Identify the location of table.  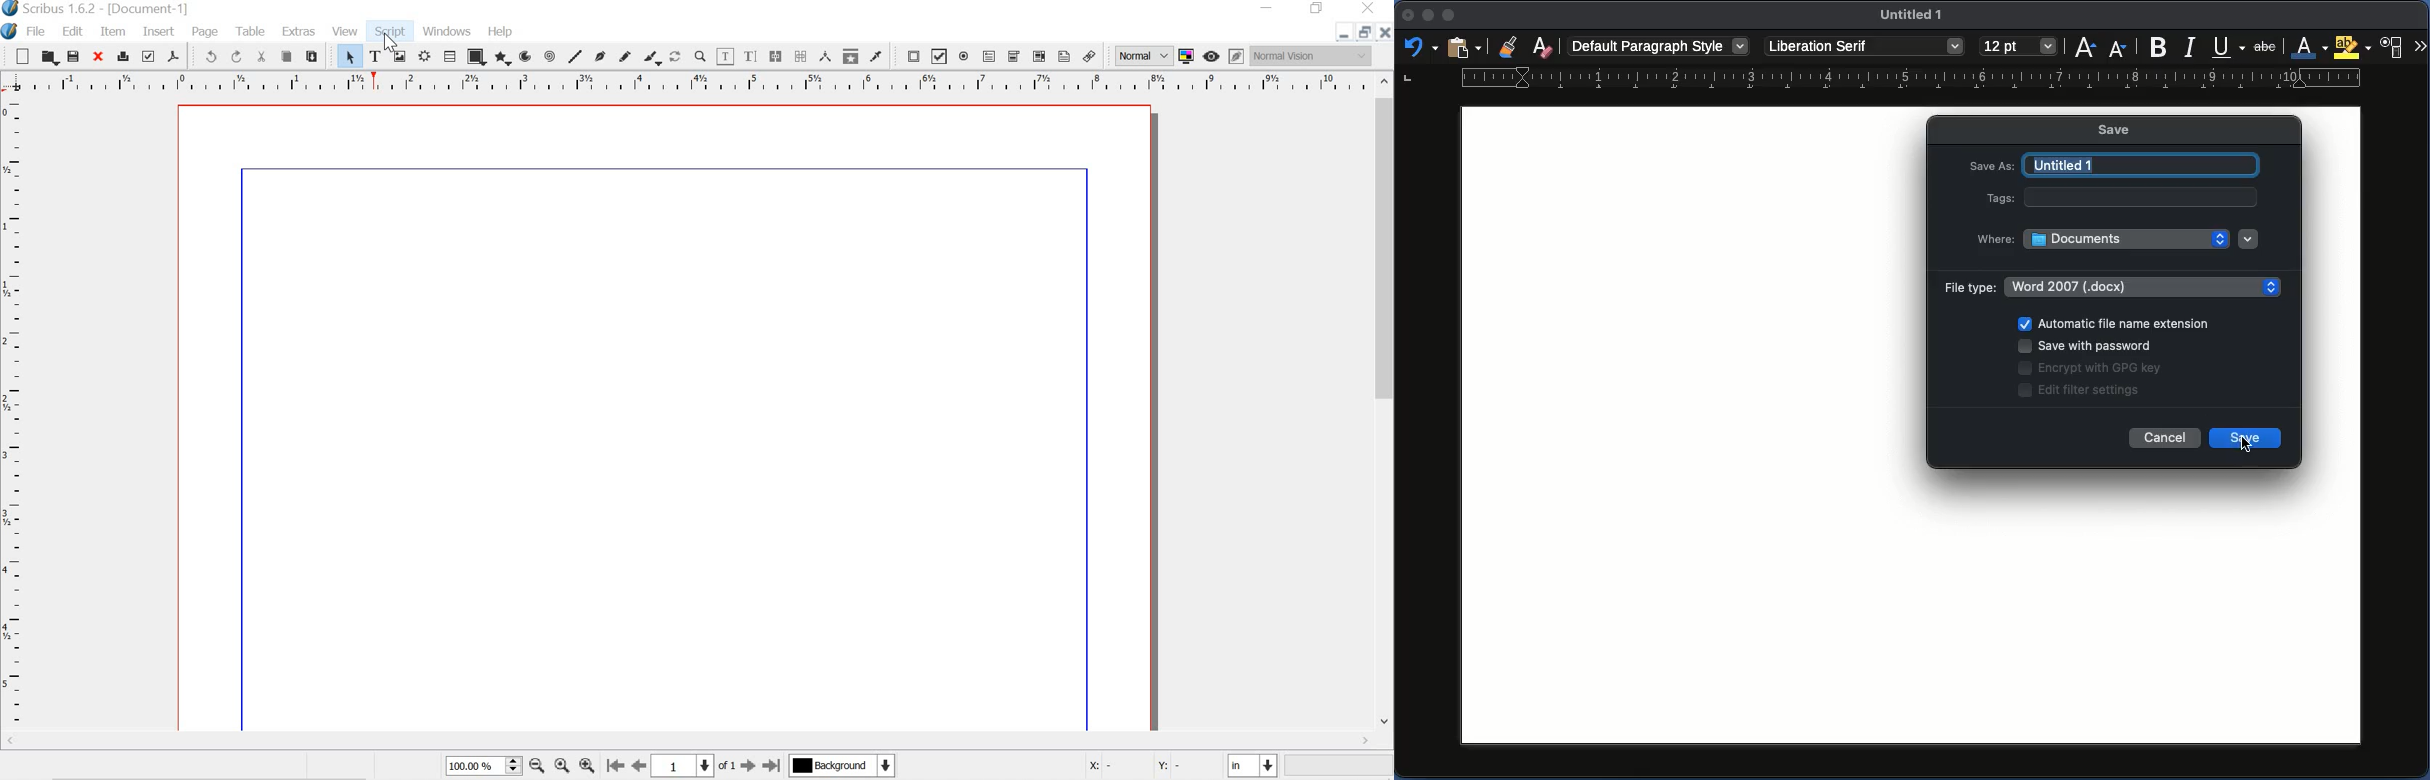
(450, 56).